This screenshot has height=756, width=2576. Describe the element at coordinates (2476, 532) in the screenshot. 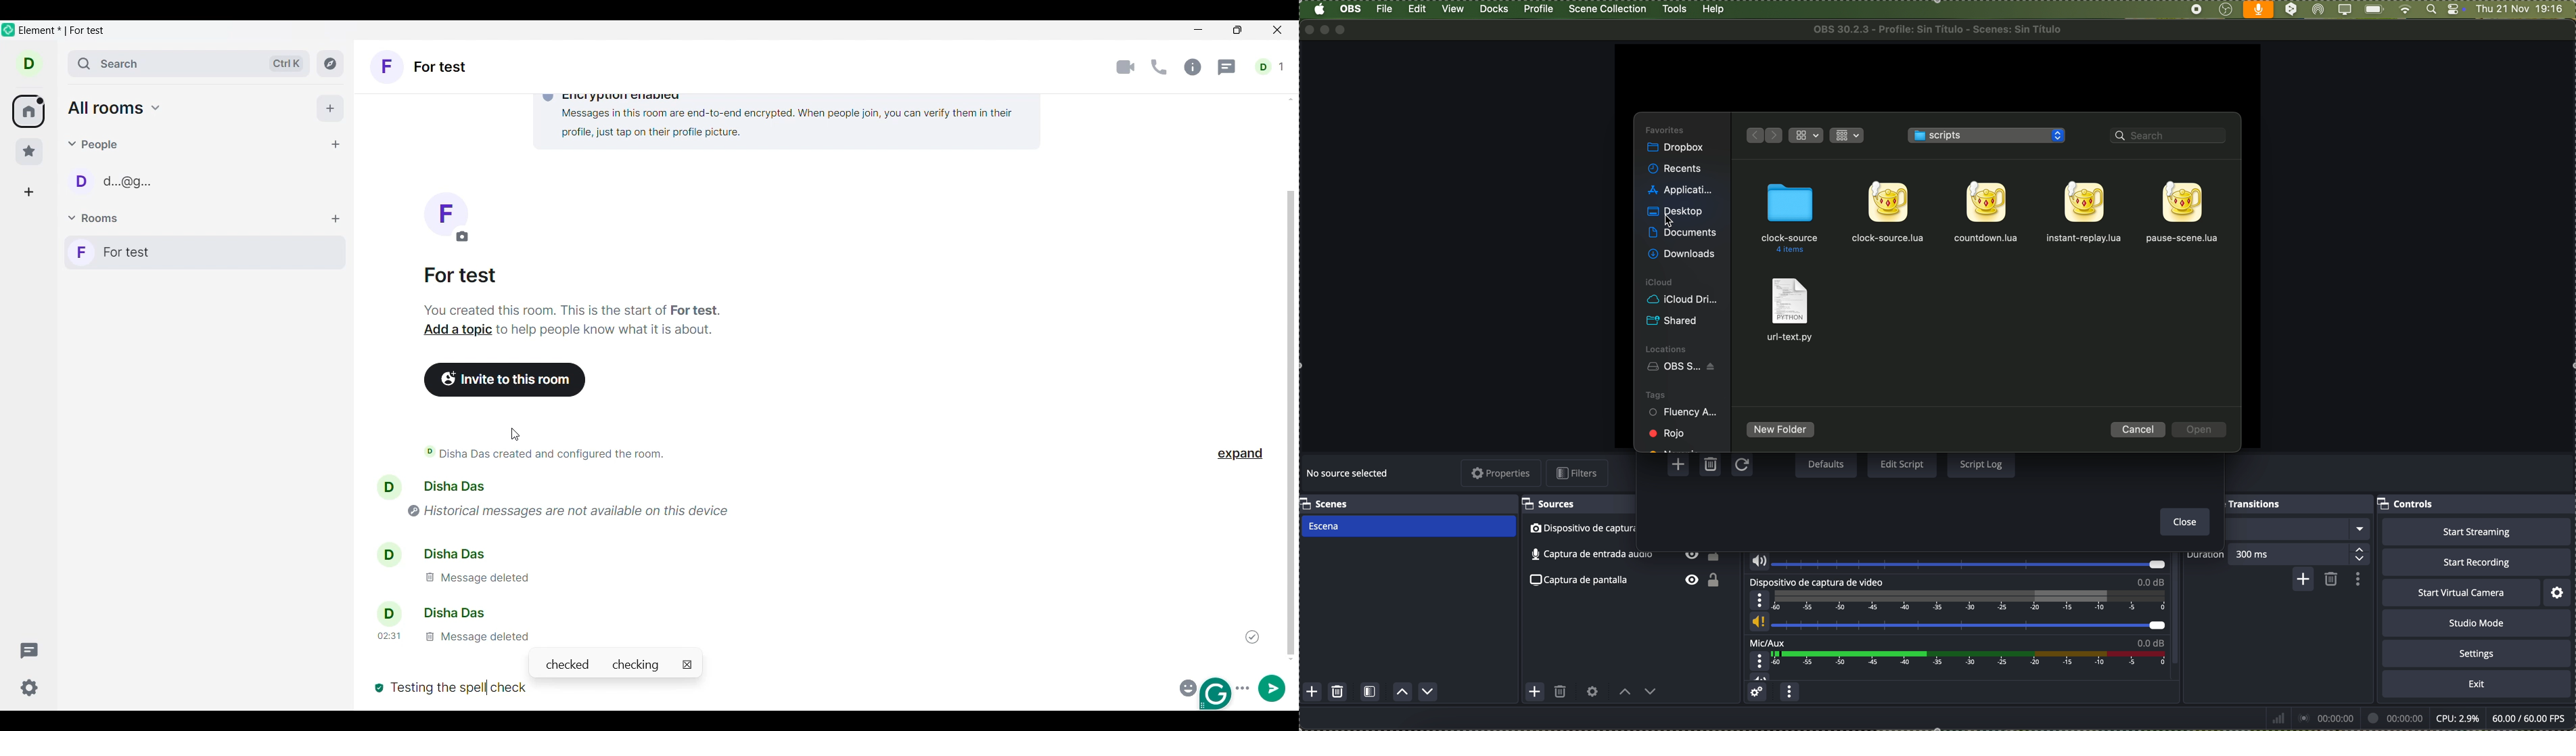

I see `start streaming` at that location.